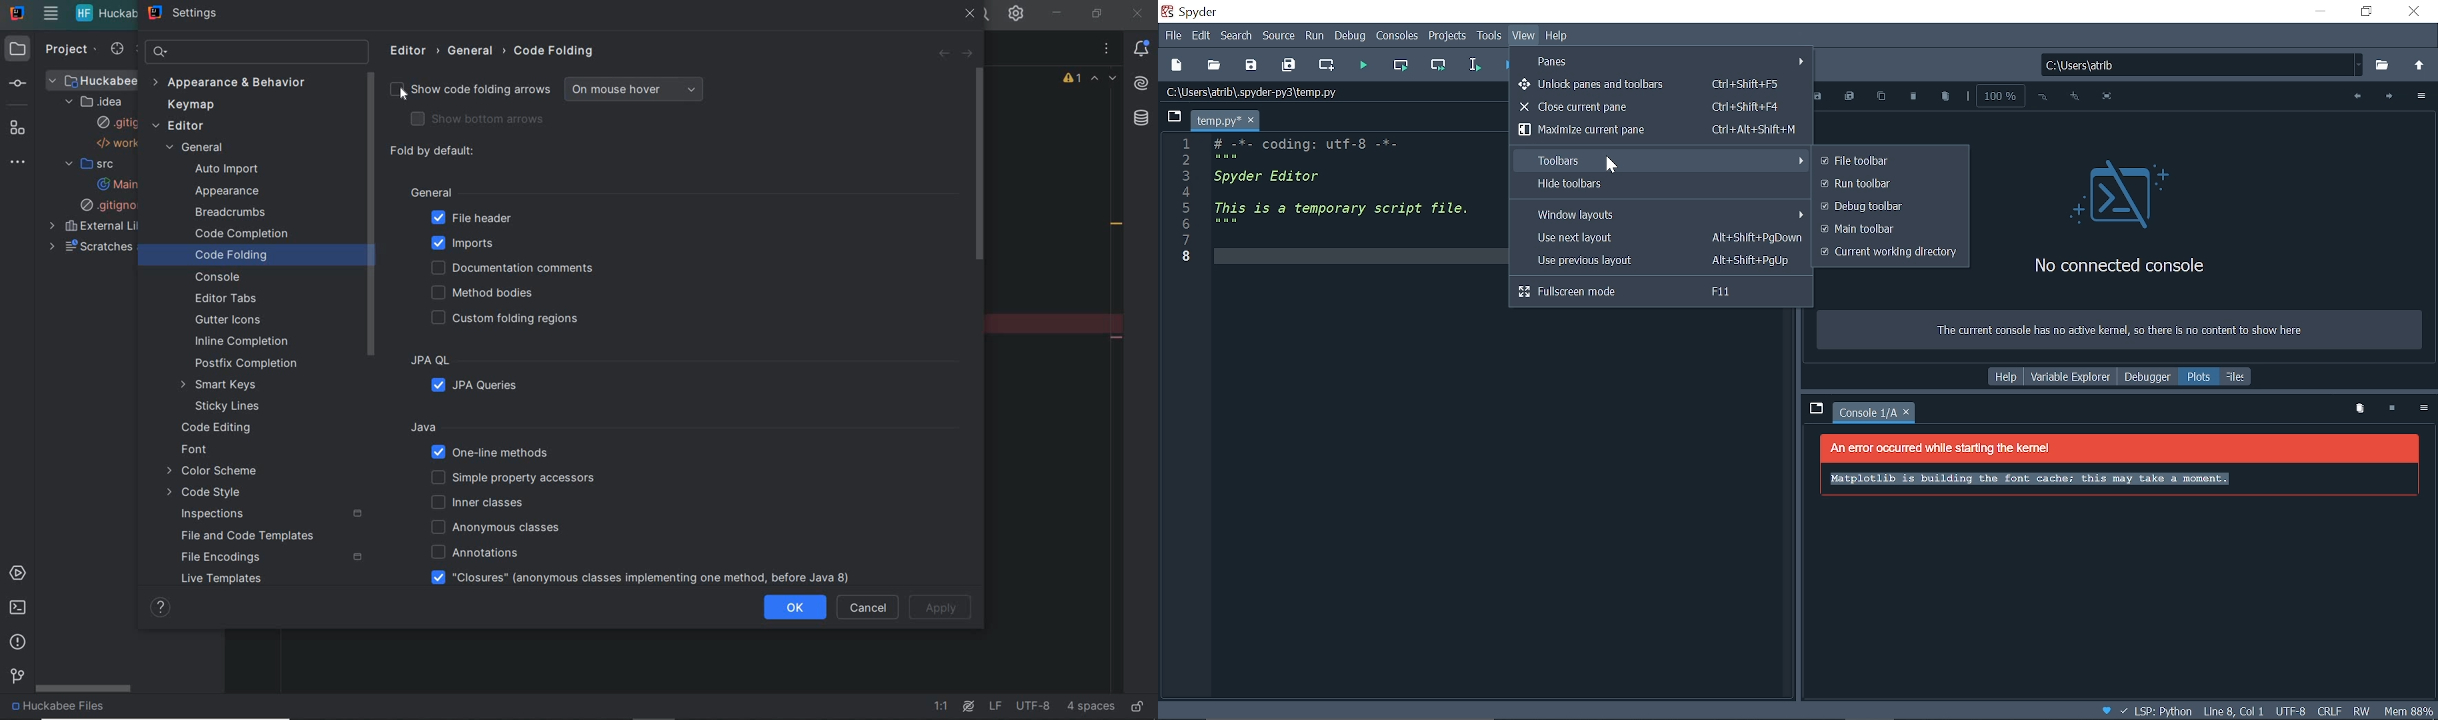 The image size is (2464, 728). What do you see at coordinates (239, 234) in the screenshot?
I see `code completion` at bounding box center [239, 234].